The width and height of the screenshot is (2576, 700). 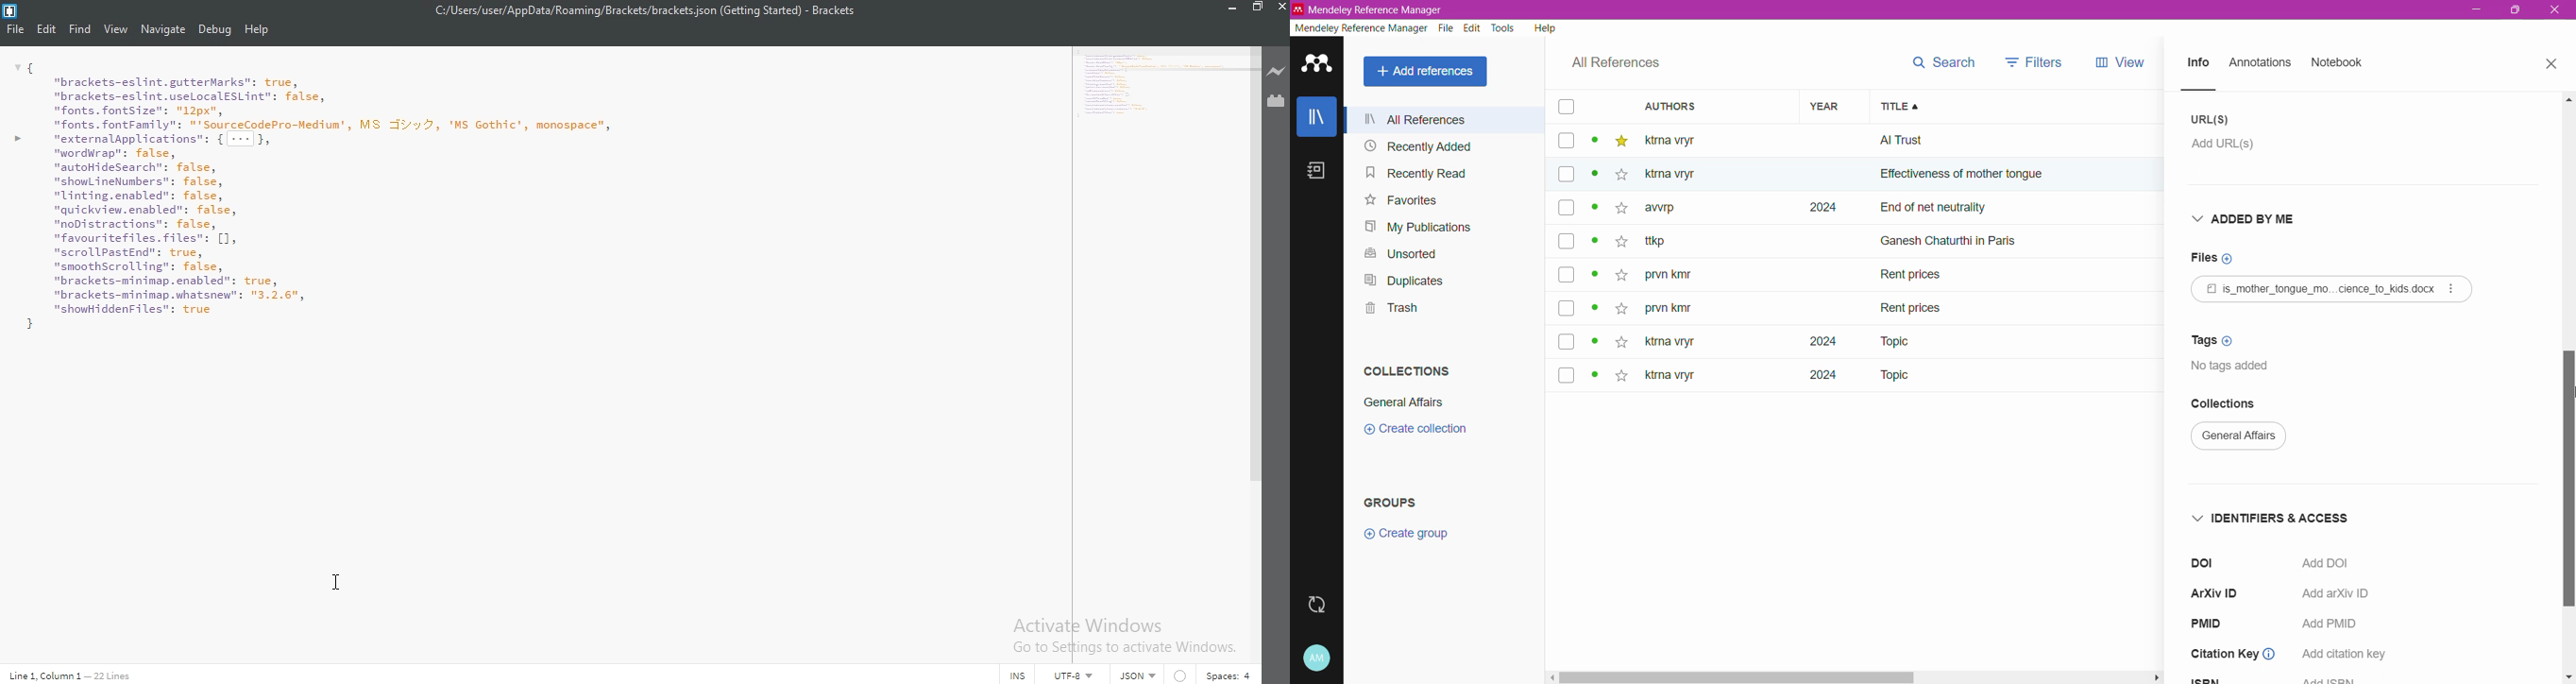 What do you see at coordinates (1405, 280) in the screenshot?
I see `Duplicates` at bounding box center [1405, 280].